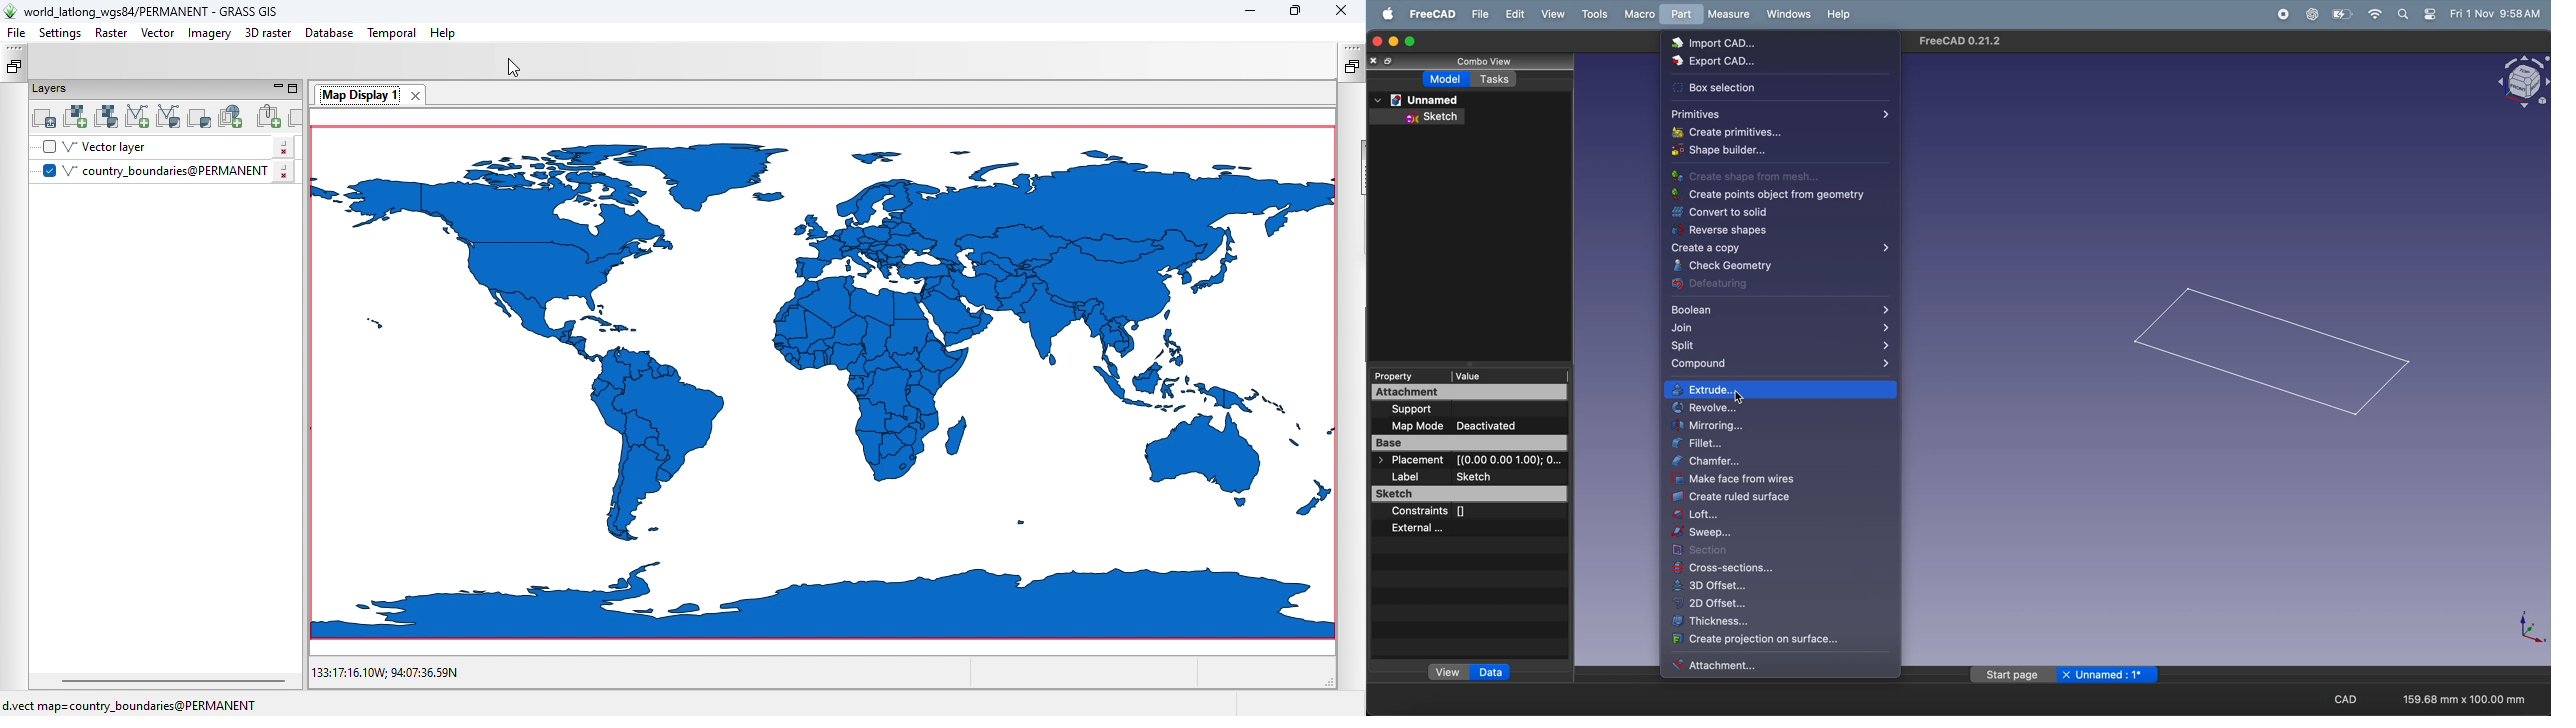  Describe the element at coordinates (2498, 14) in the screenshot. I see `time and date` at that location.